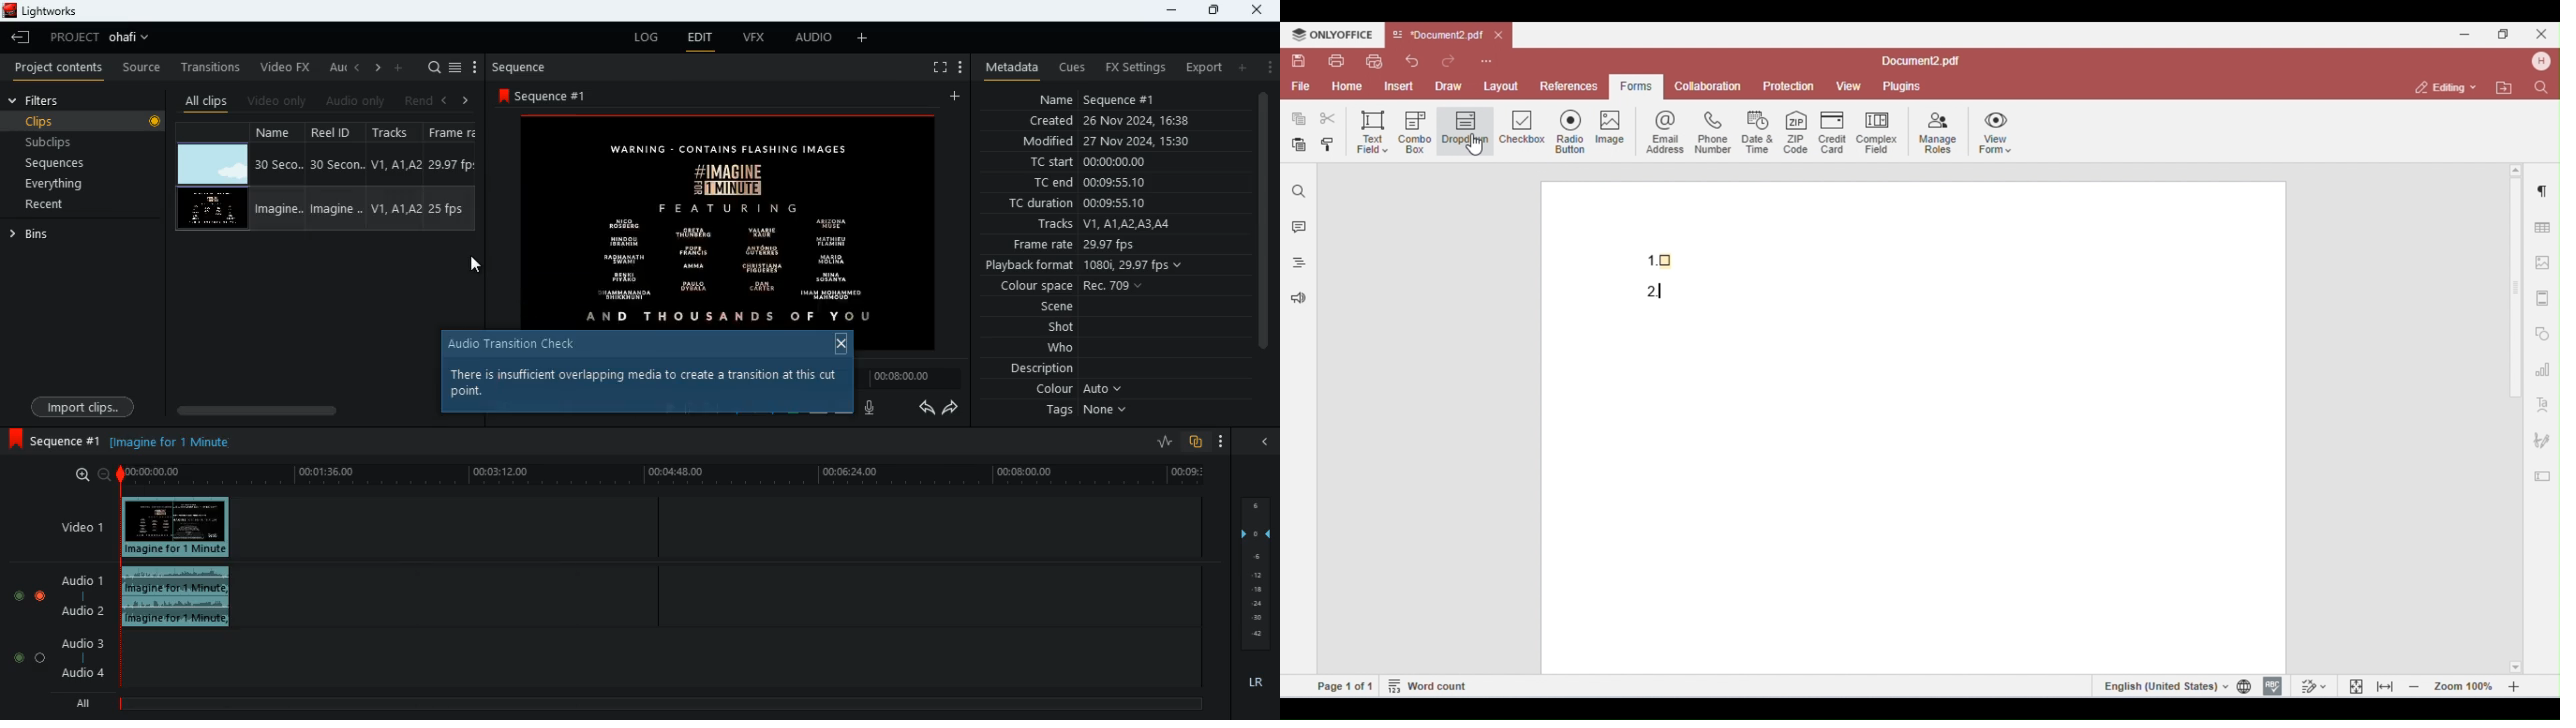  What do you see at coordinates (958, 97) in the screenshot?
I see `add` at bounding box center [958, 97].